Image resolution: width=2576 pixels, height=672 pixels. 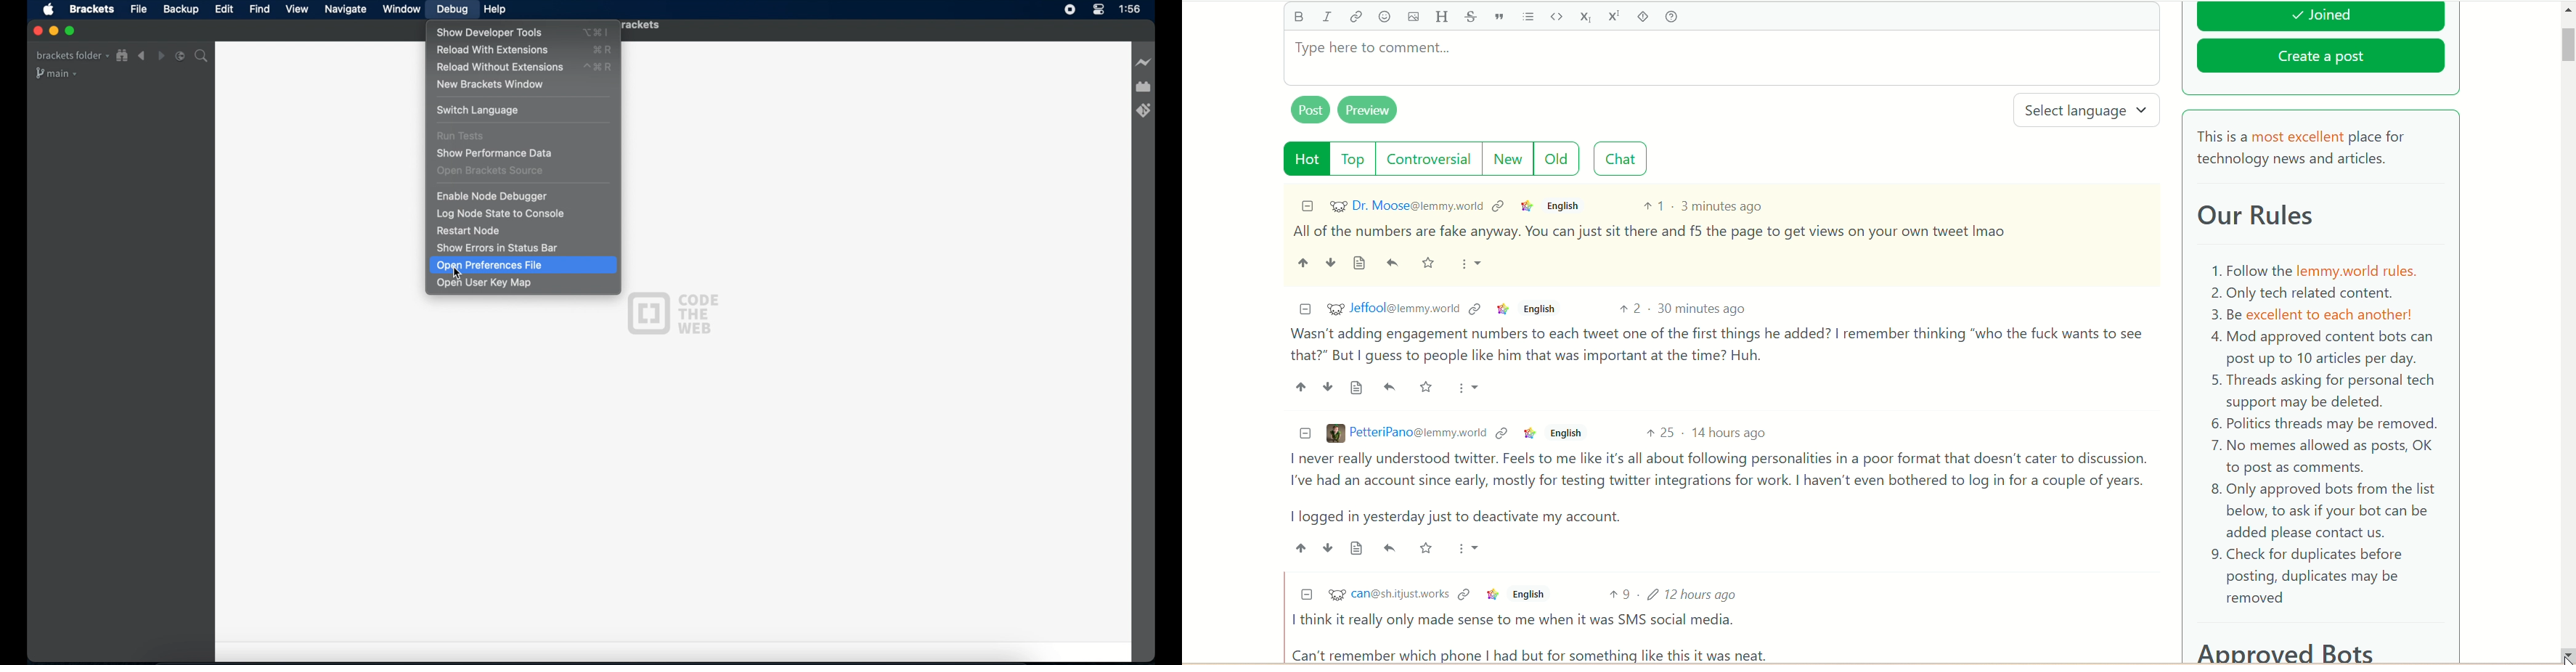 I want to click on list, so click(x=1529, y=17).